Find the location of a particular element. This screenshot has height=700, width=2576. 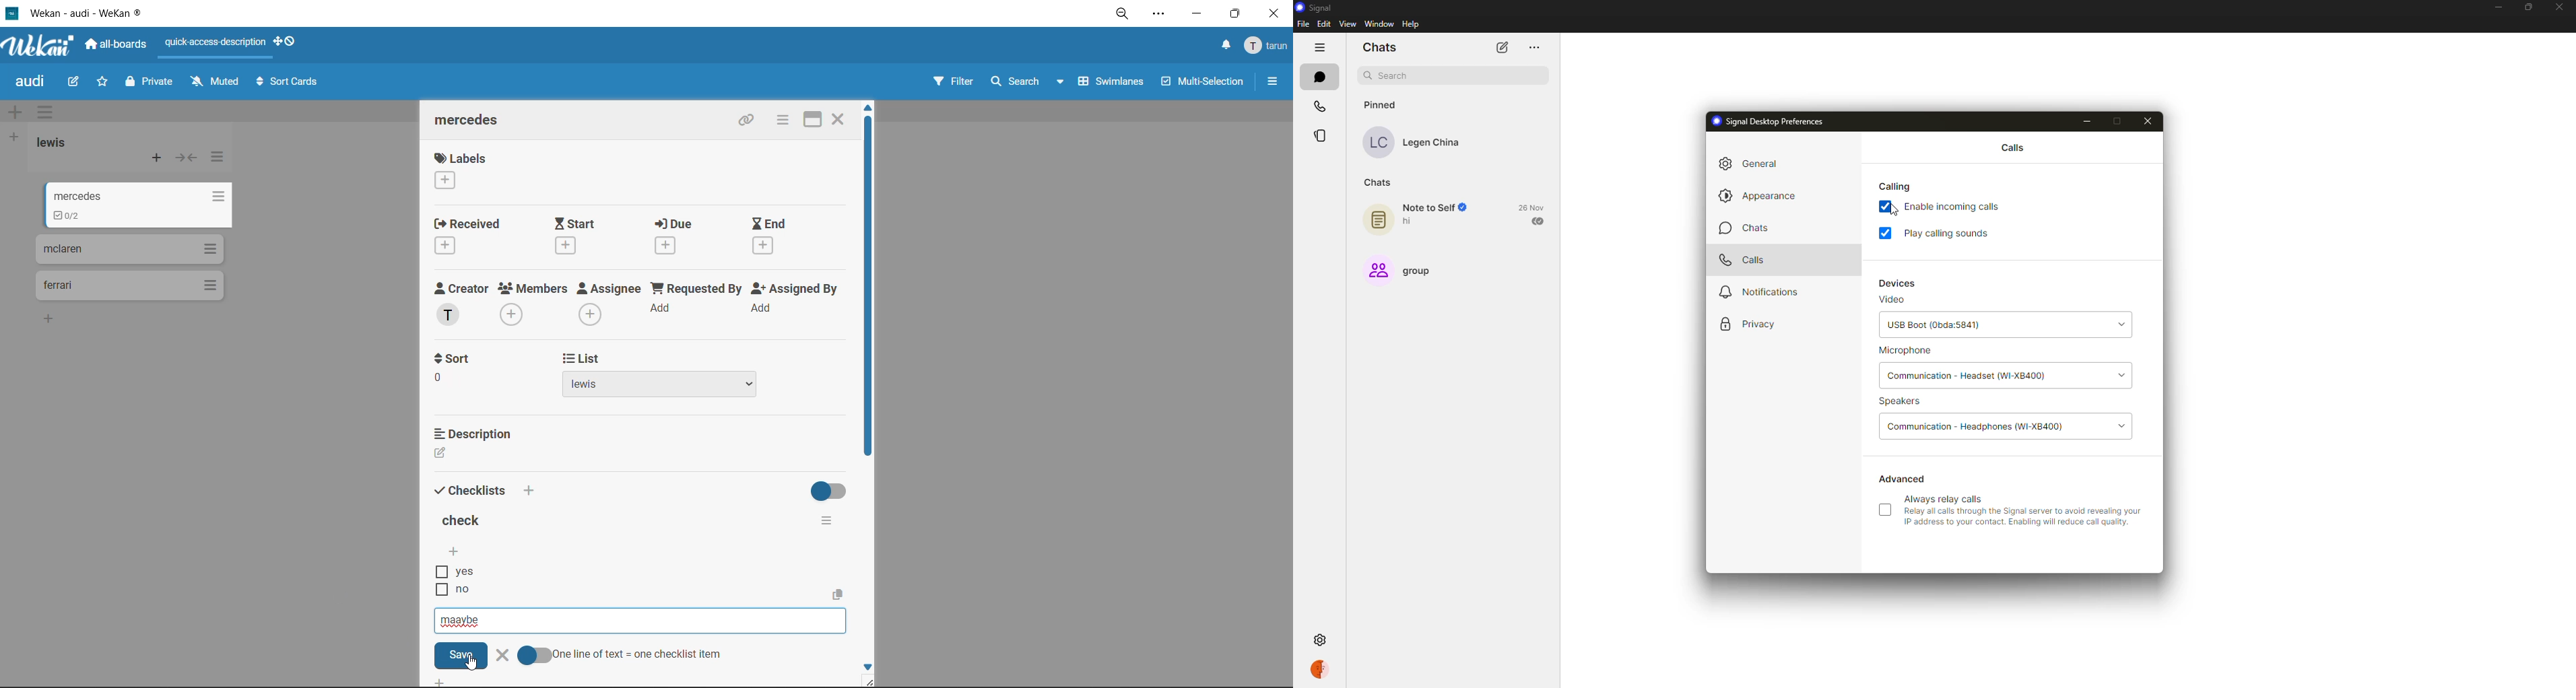

list actions is located at coordinates (211, 197).